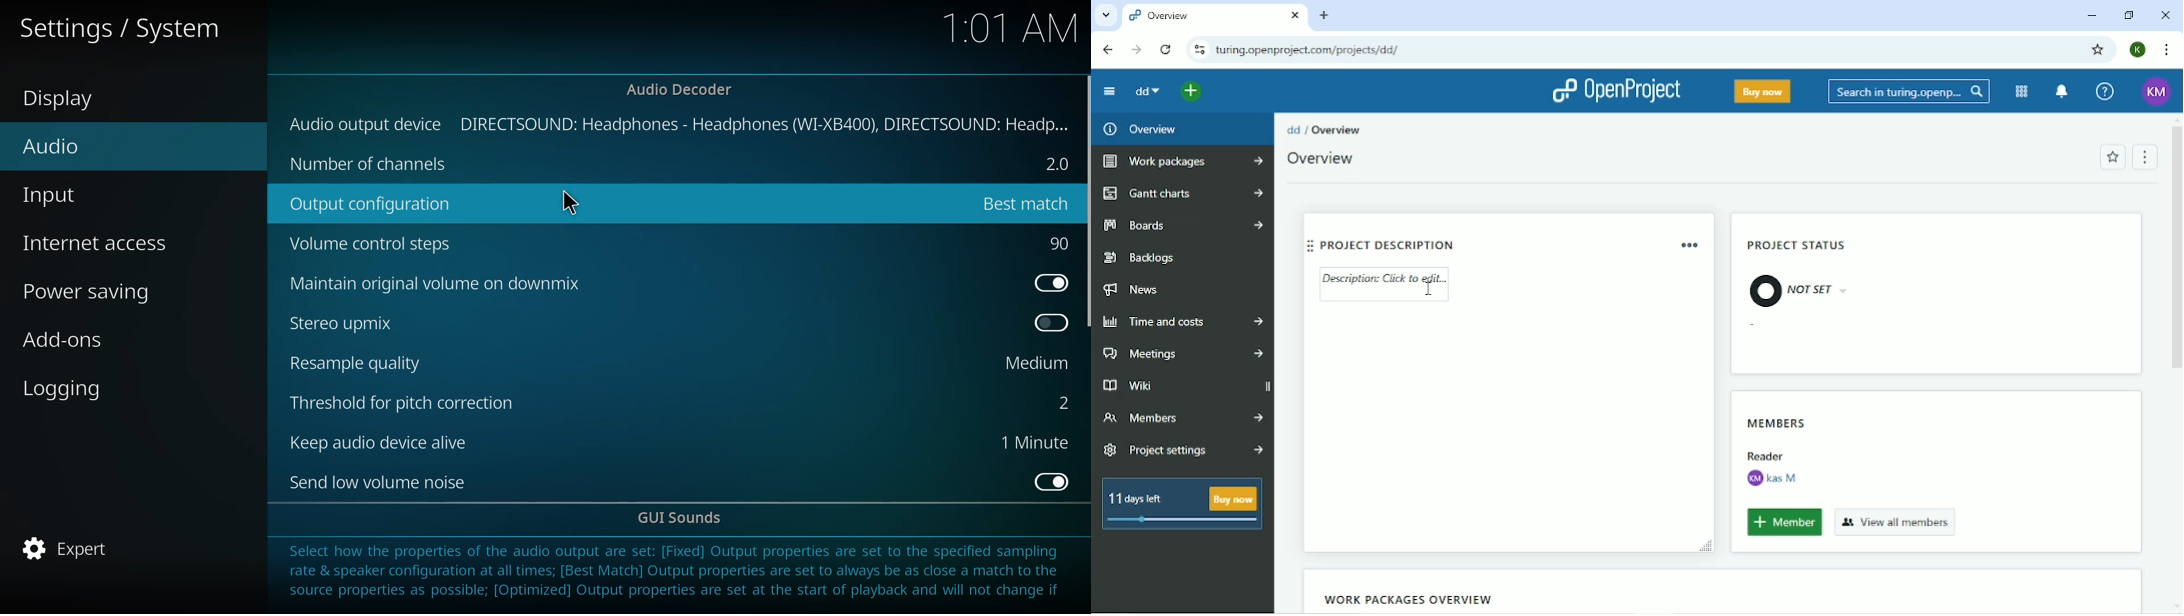  Describe the element at coordinates (2146, 156) in the screenshot. I see `Menu` at that location.